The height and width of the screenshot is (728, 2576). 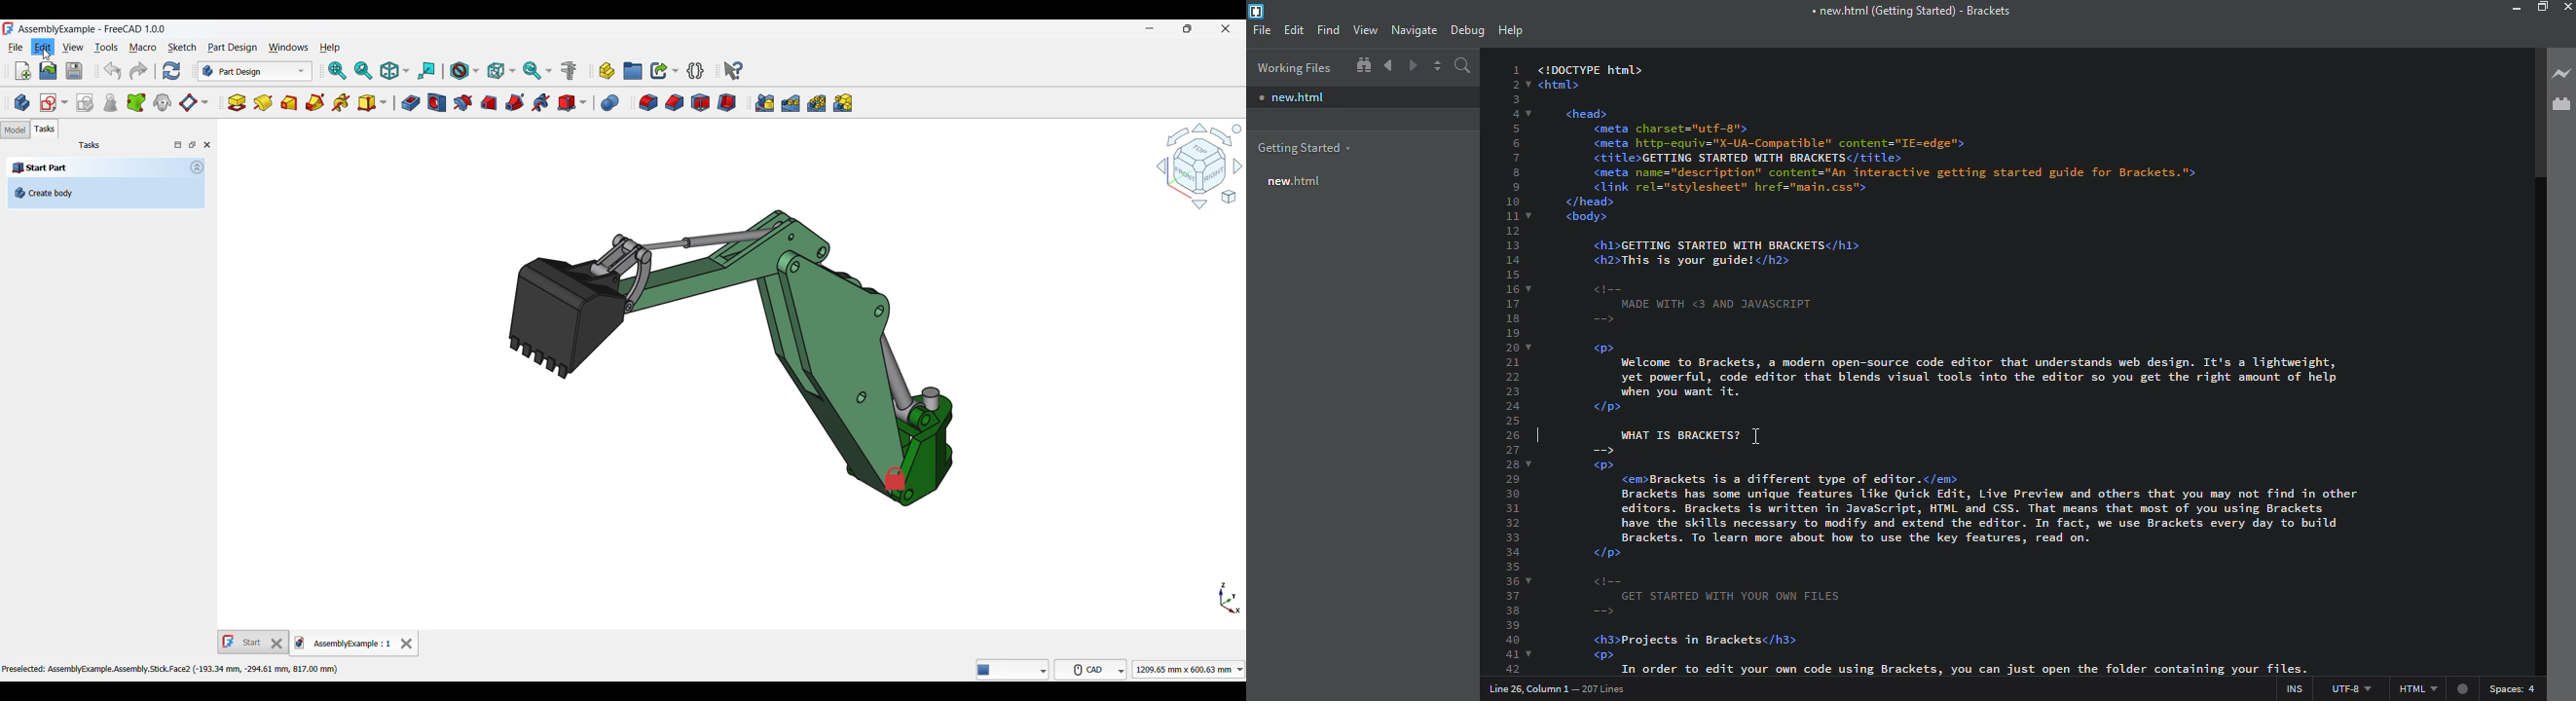 I want to click on brackets, so click(x=1909, y=13).